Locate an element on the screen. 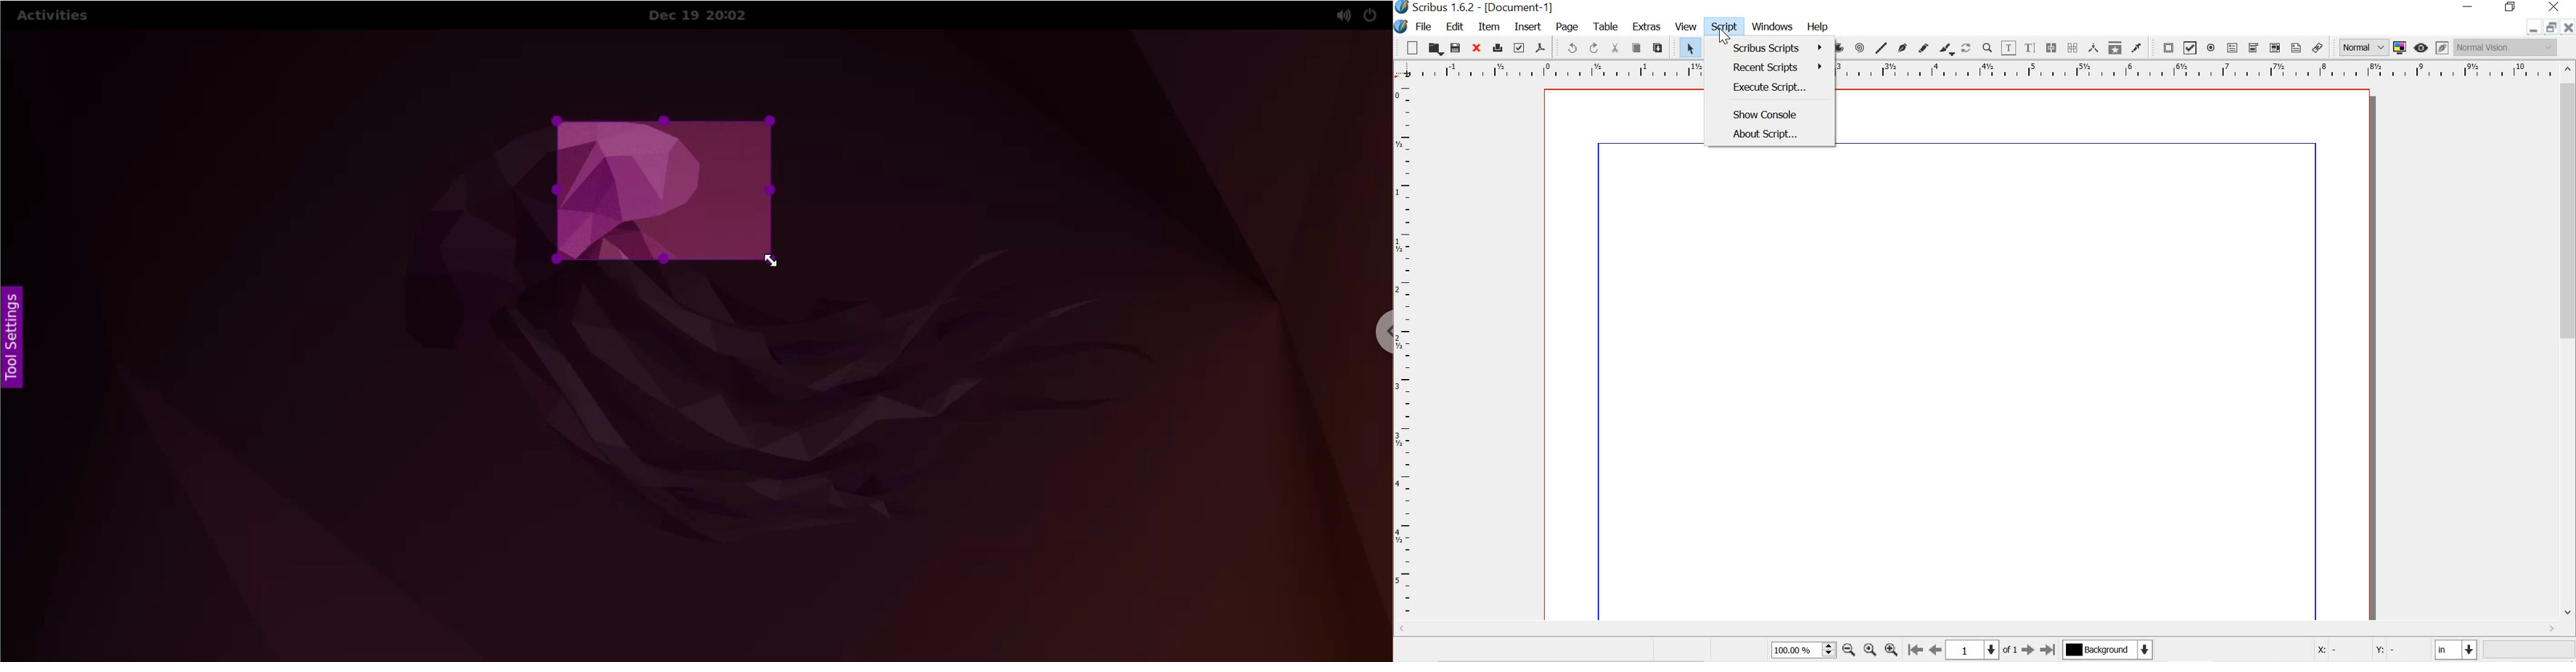 The height and width of the screenshot is (672, 2576). select item is located at coordinates (1688, 47).